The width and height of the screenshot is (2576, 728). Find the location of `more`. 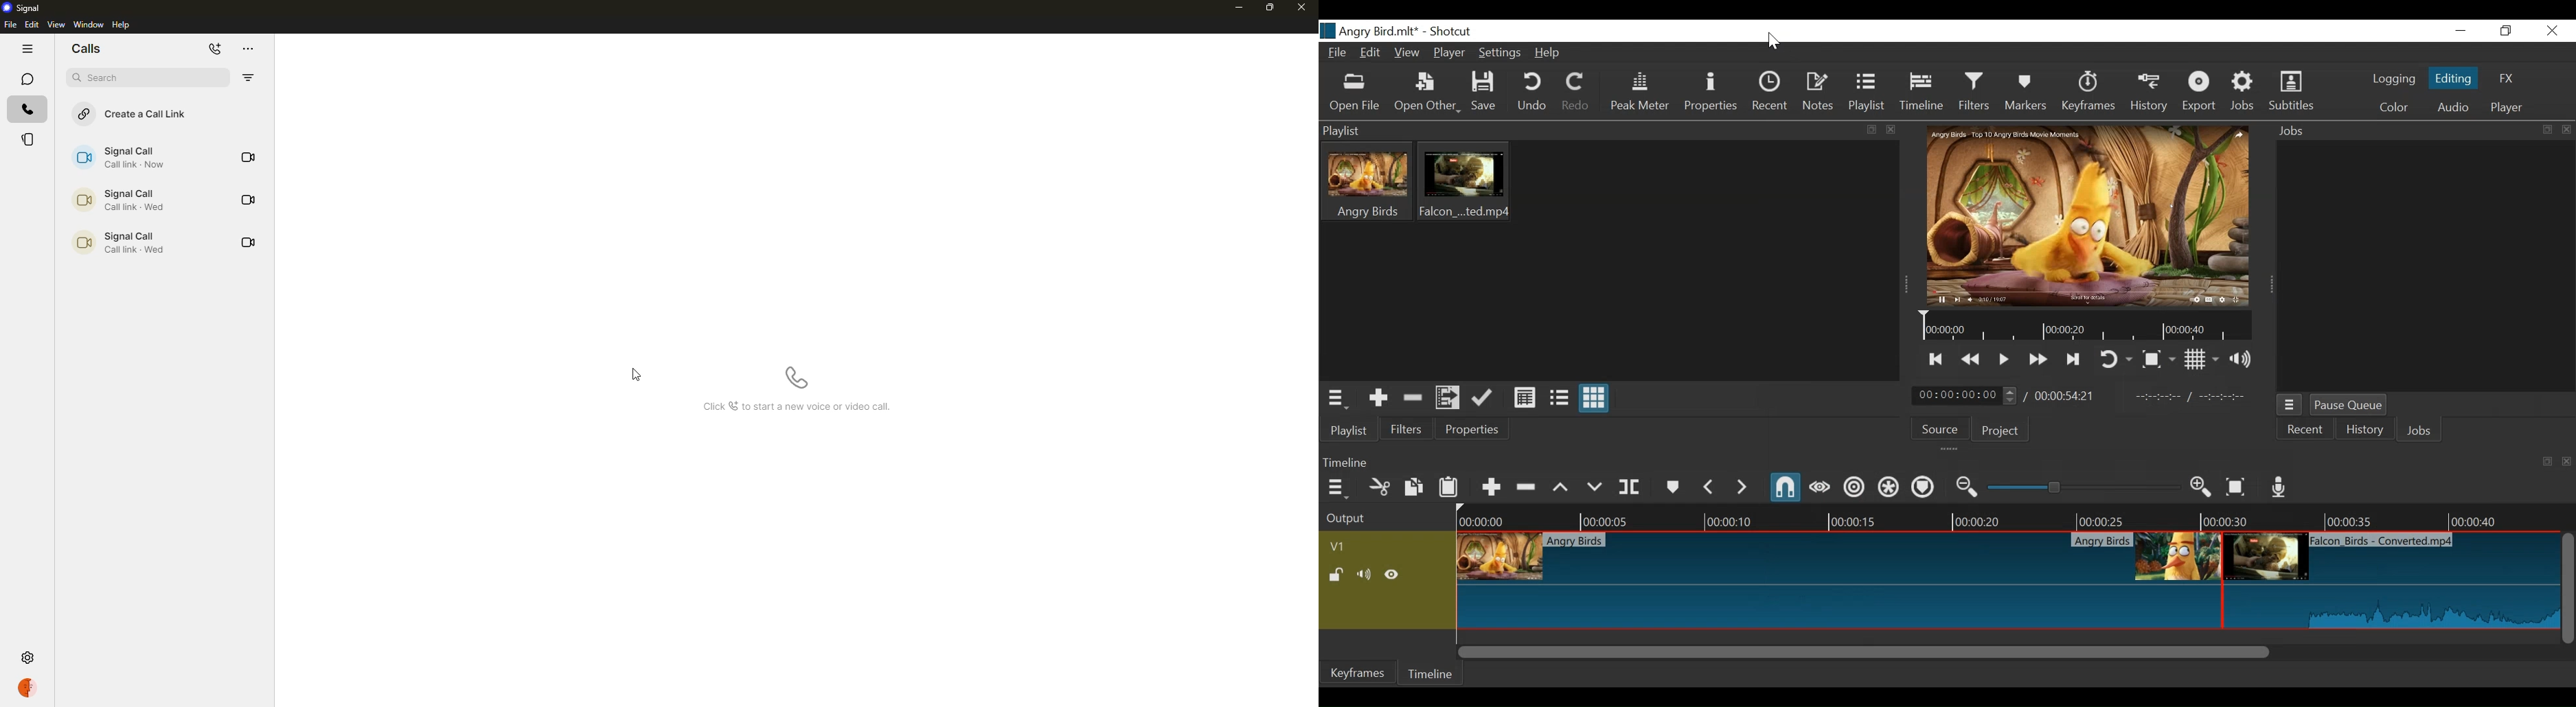

more is located at coordinates (251, 49).